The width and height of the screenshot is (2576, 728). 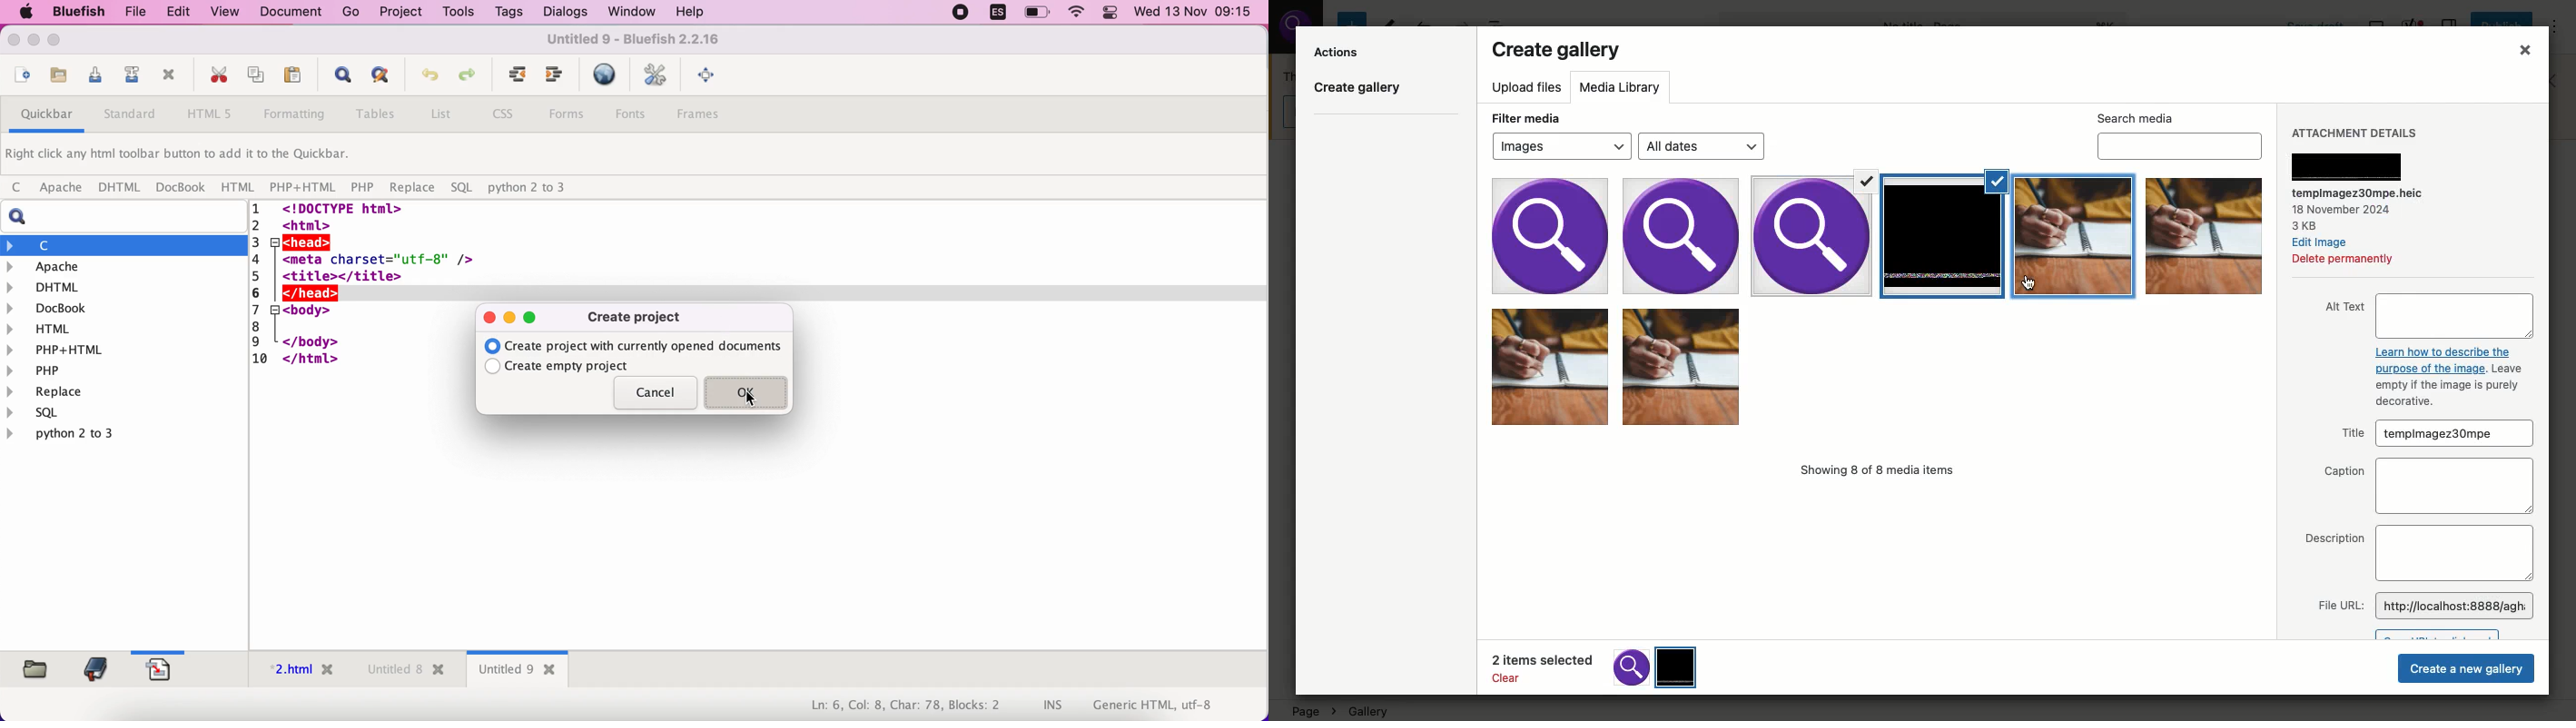 What do you see at coordinates (1111, 13) in the screenshot?
I see `panel control` at bounding box center [1111, 13].